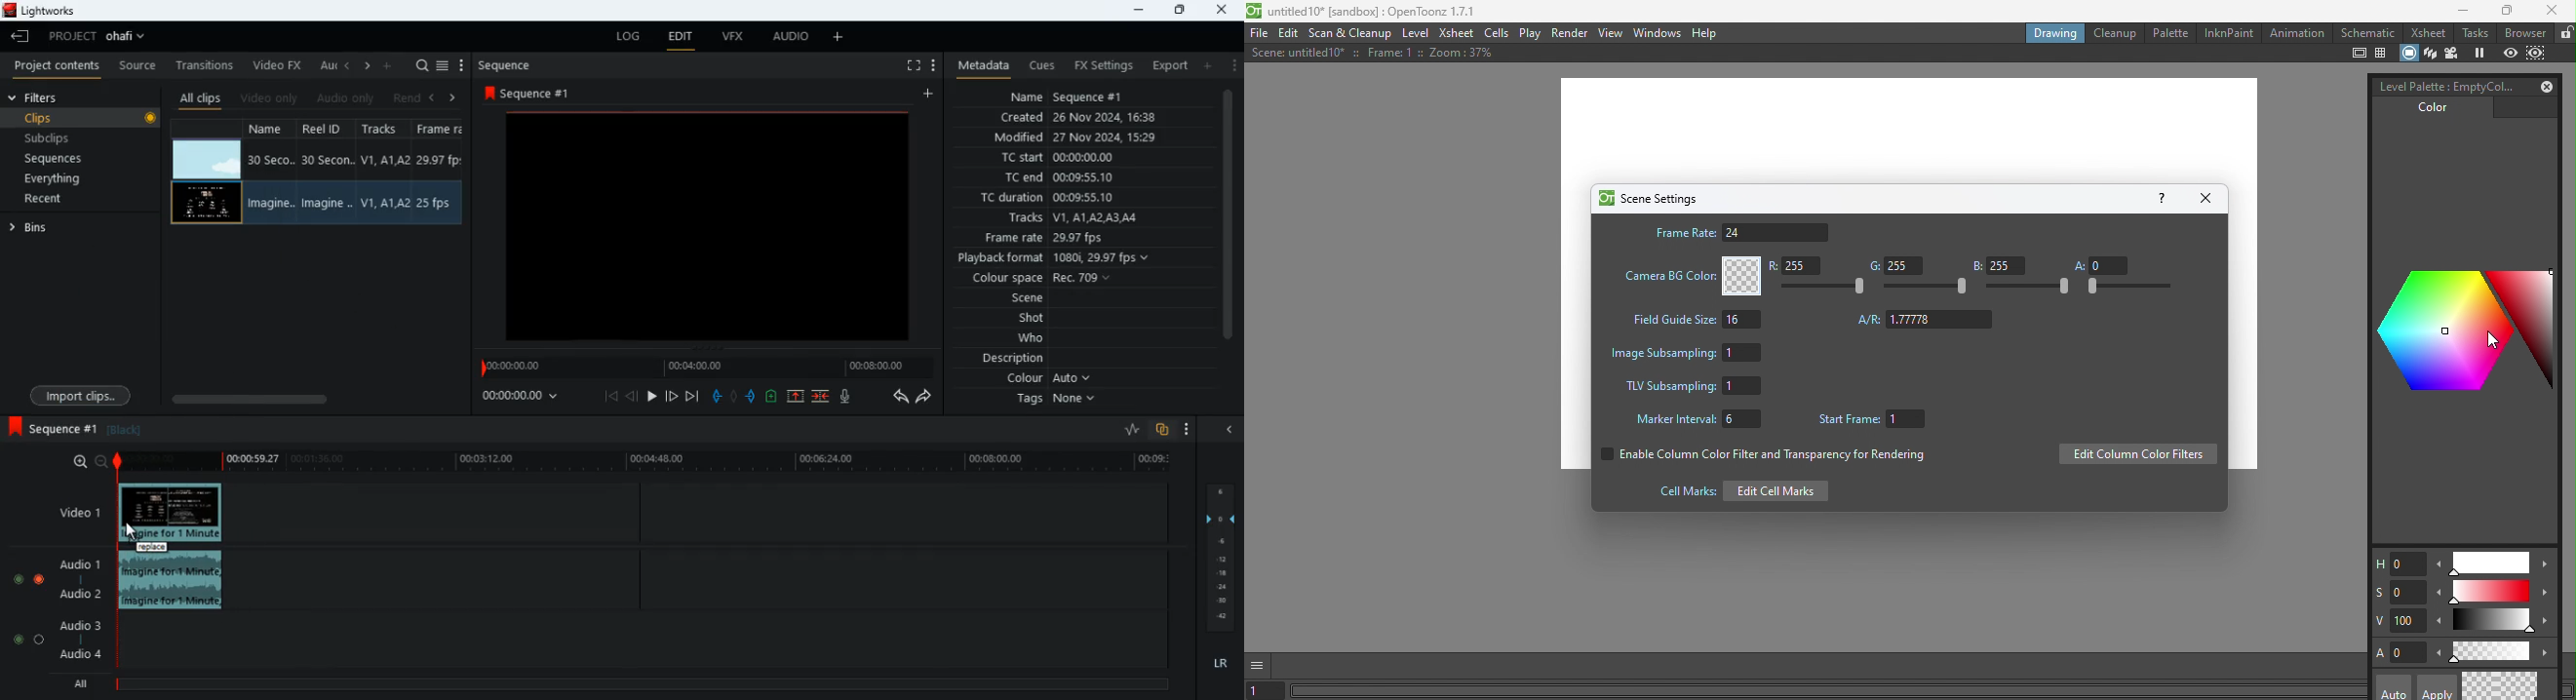 This screenshot has width=2576, height=700. What do you see at coordinates (2439, 596) in the screenshot?
I see `Decrease` at bounding box center [2439, 596].